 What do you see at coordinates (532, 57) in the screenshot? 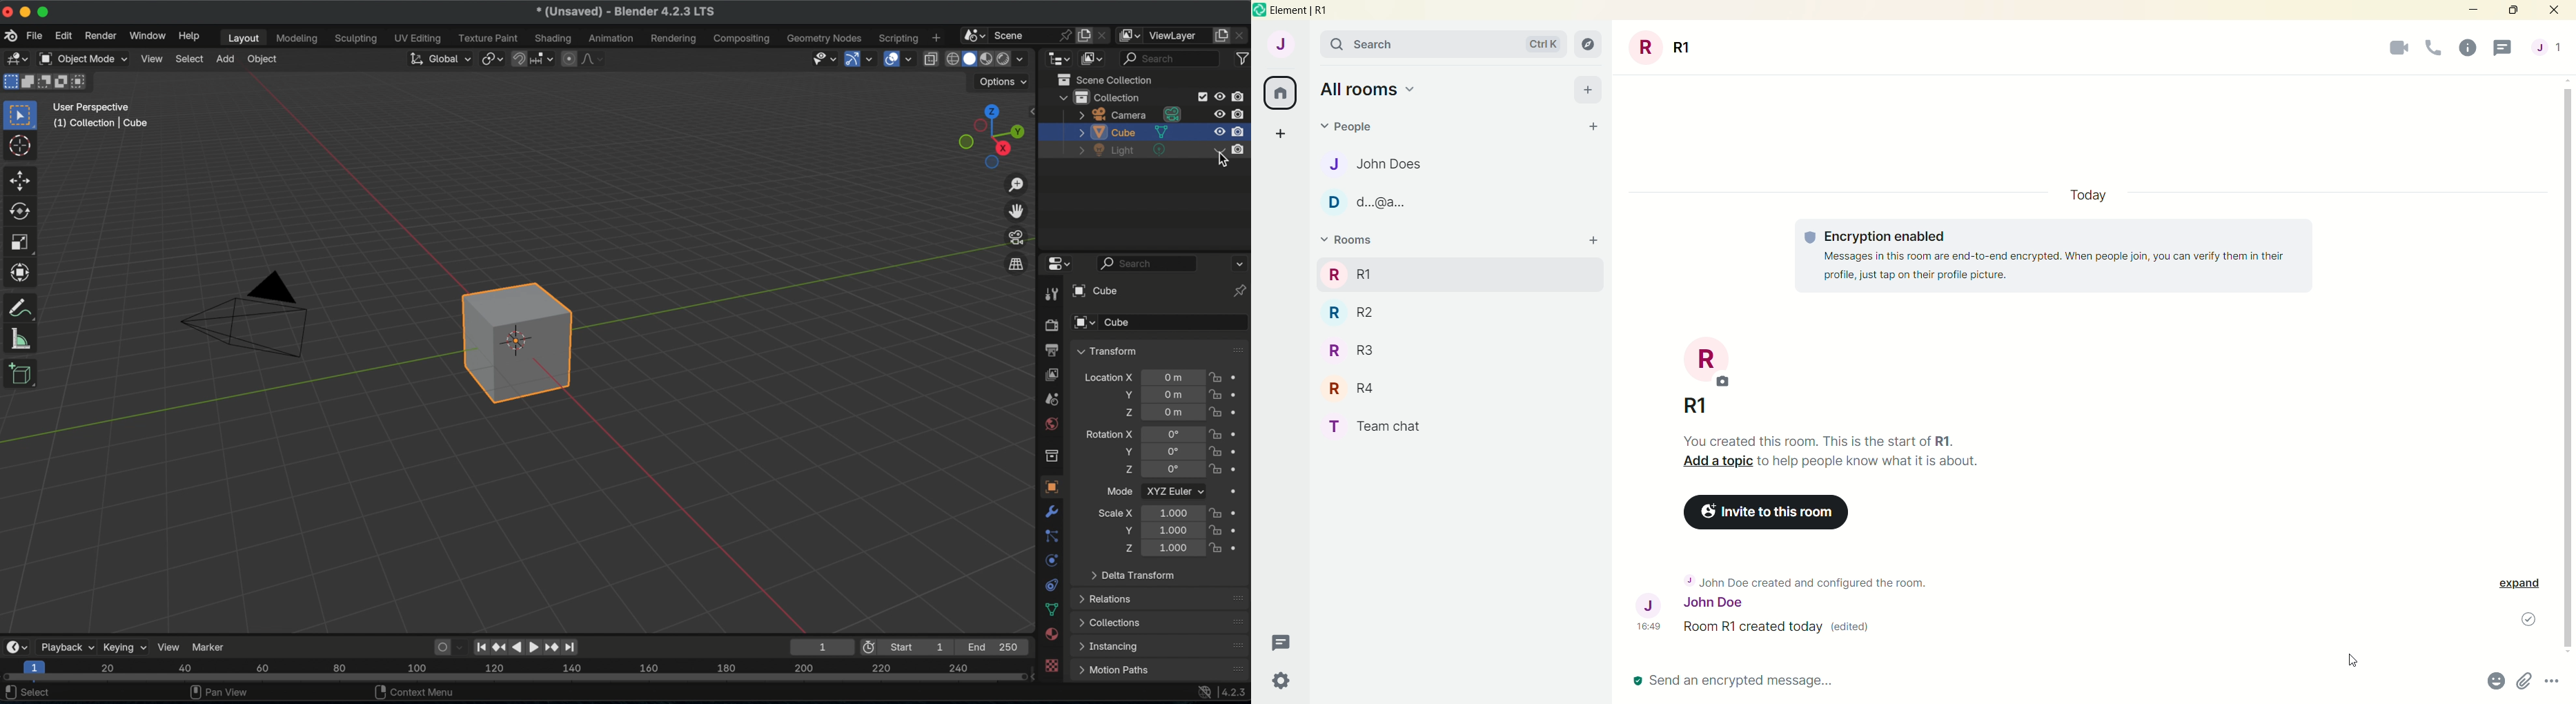
I see `snapping` at bounding box center [532, 57].